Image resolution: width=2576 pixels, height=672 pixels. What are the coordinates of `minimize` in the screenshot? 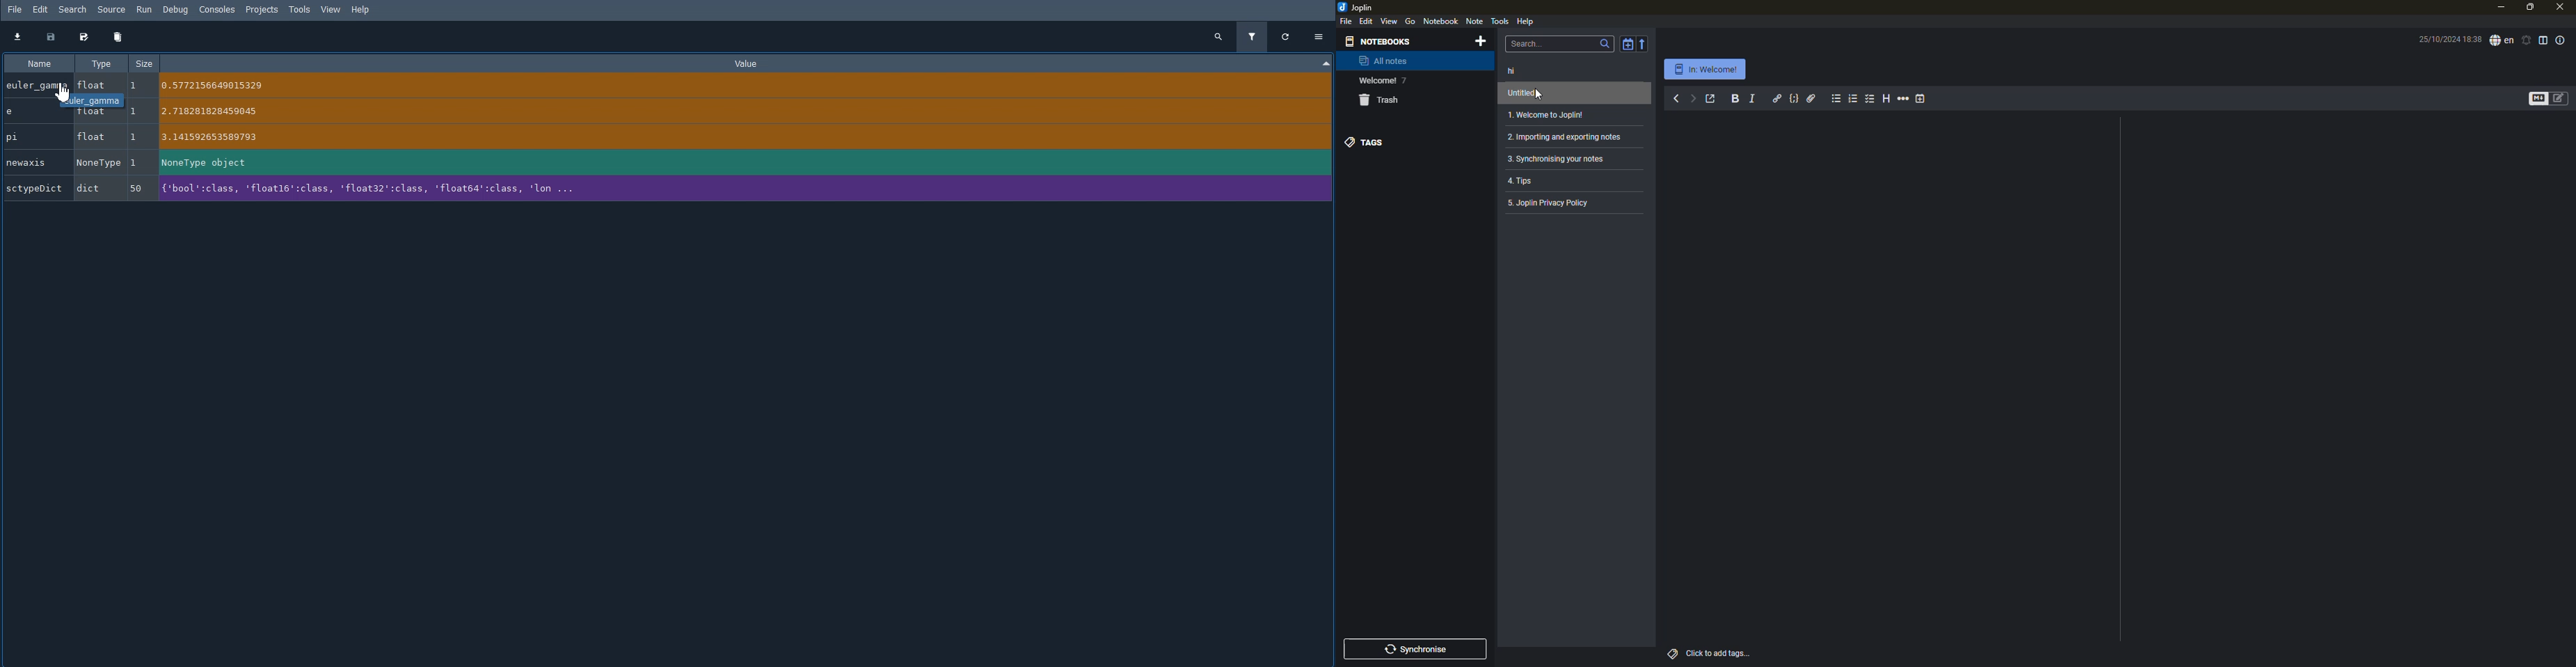 It's located at (2500, 8).